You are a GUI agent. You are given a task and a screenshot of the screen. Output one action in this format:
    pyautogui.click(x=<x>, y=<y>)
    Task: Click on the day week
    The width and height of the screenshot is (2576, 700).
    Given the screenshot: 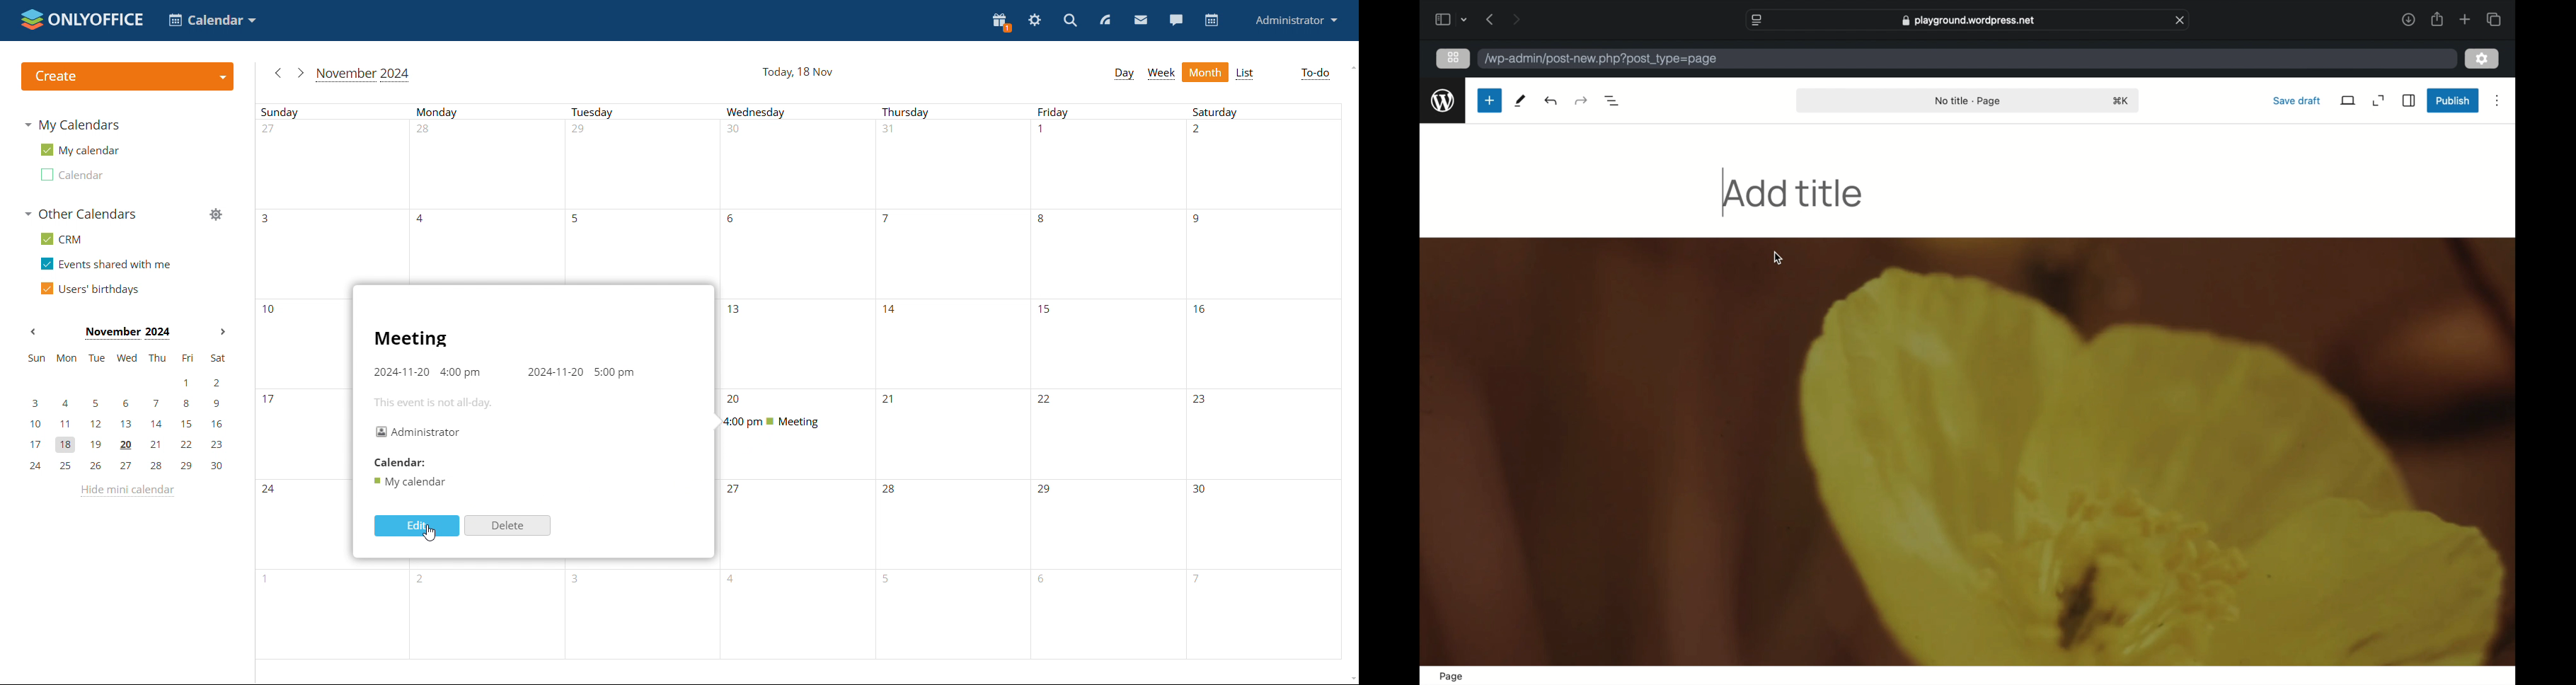 What is the action you would take?
    pyautogui.click(x=1124, y=74)
    